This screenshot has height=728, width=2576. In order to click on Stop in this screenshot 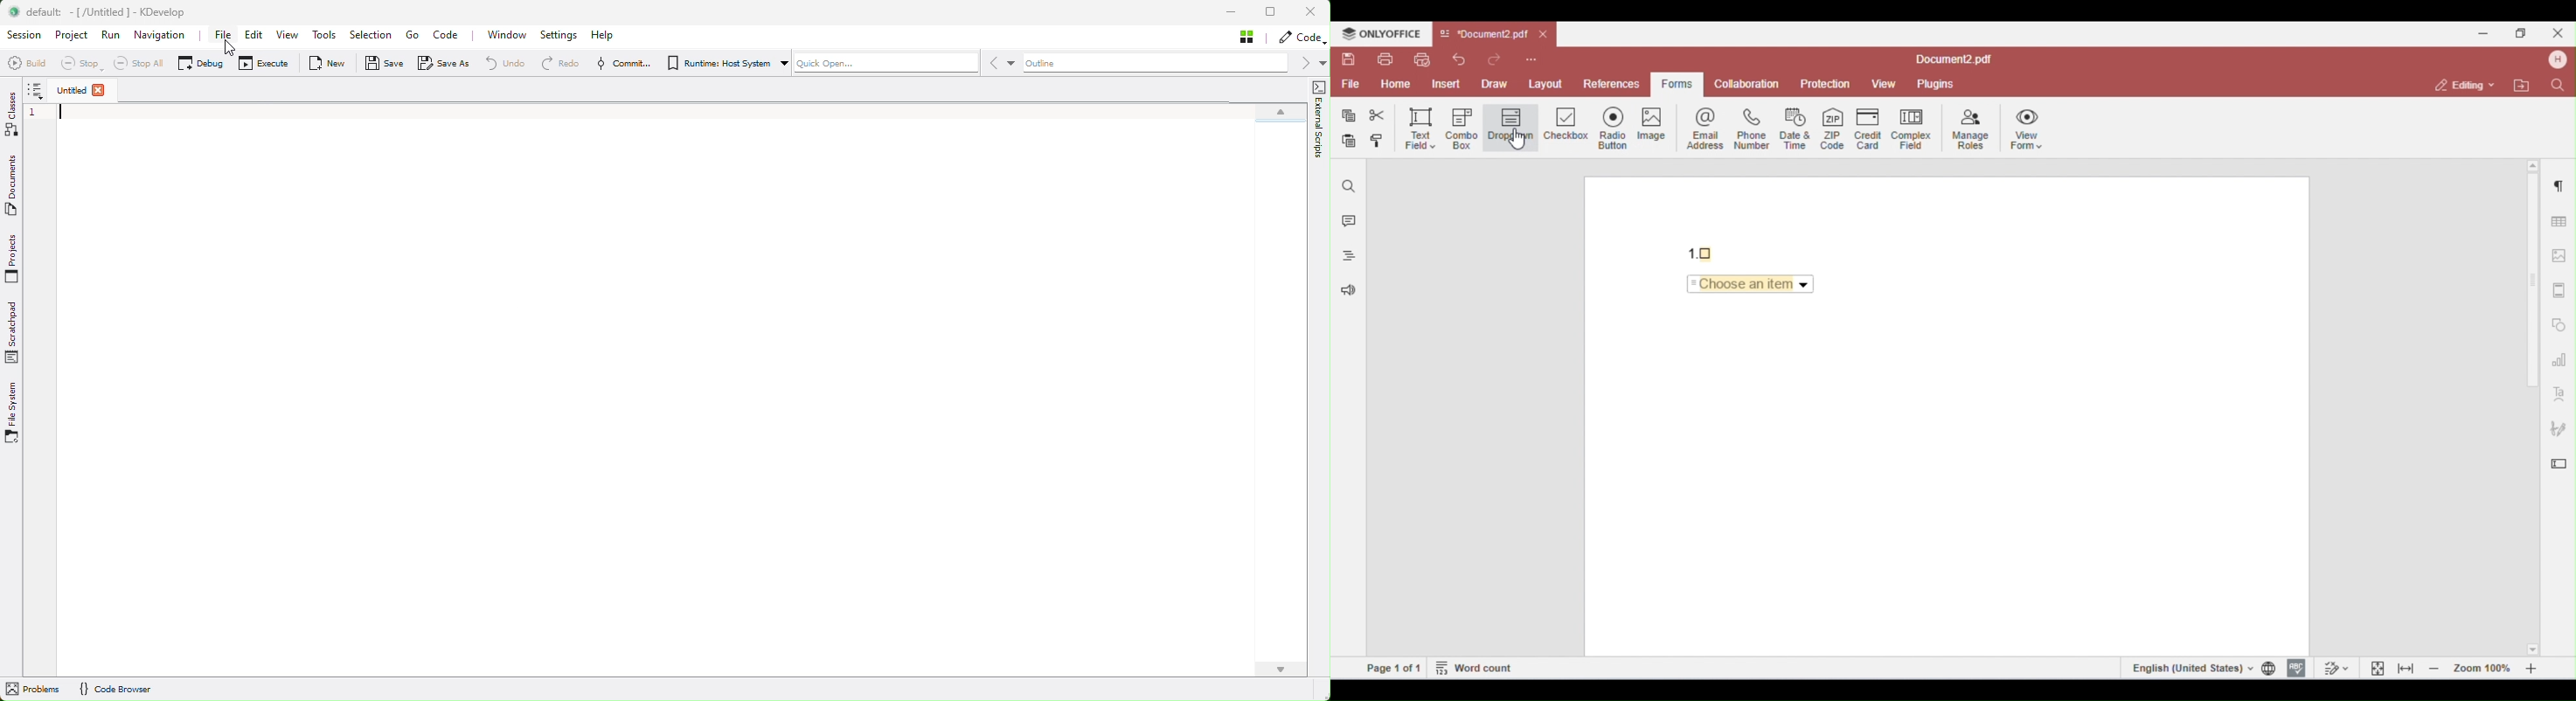, I will do `click(87, 64)`.